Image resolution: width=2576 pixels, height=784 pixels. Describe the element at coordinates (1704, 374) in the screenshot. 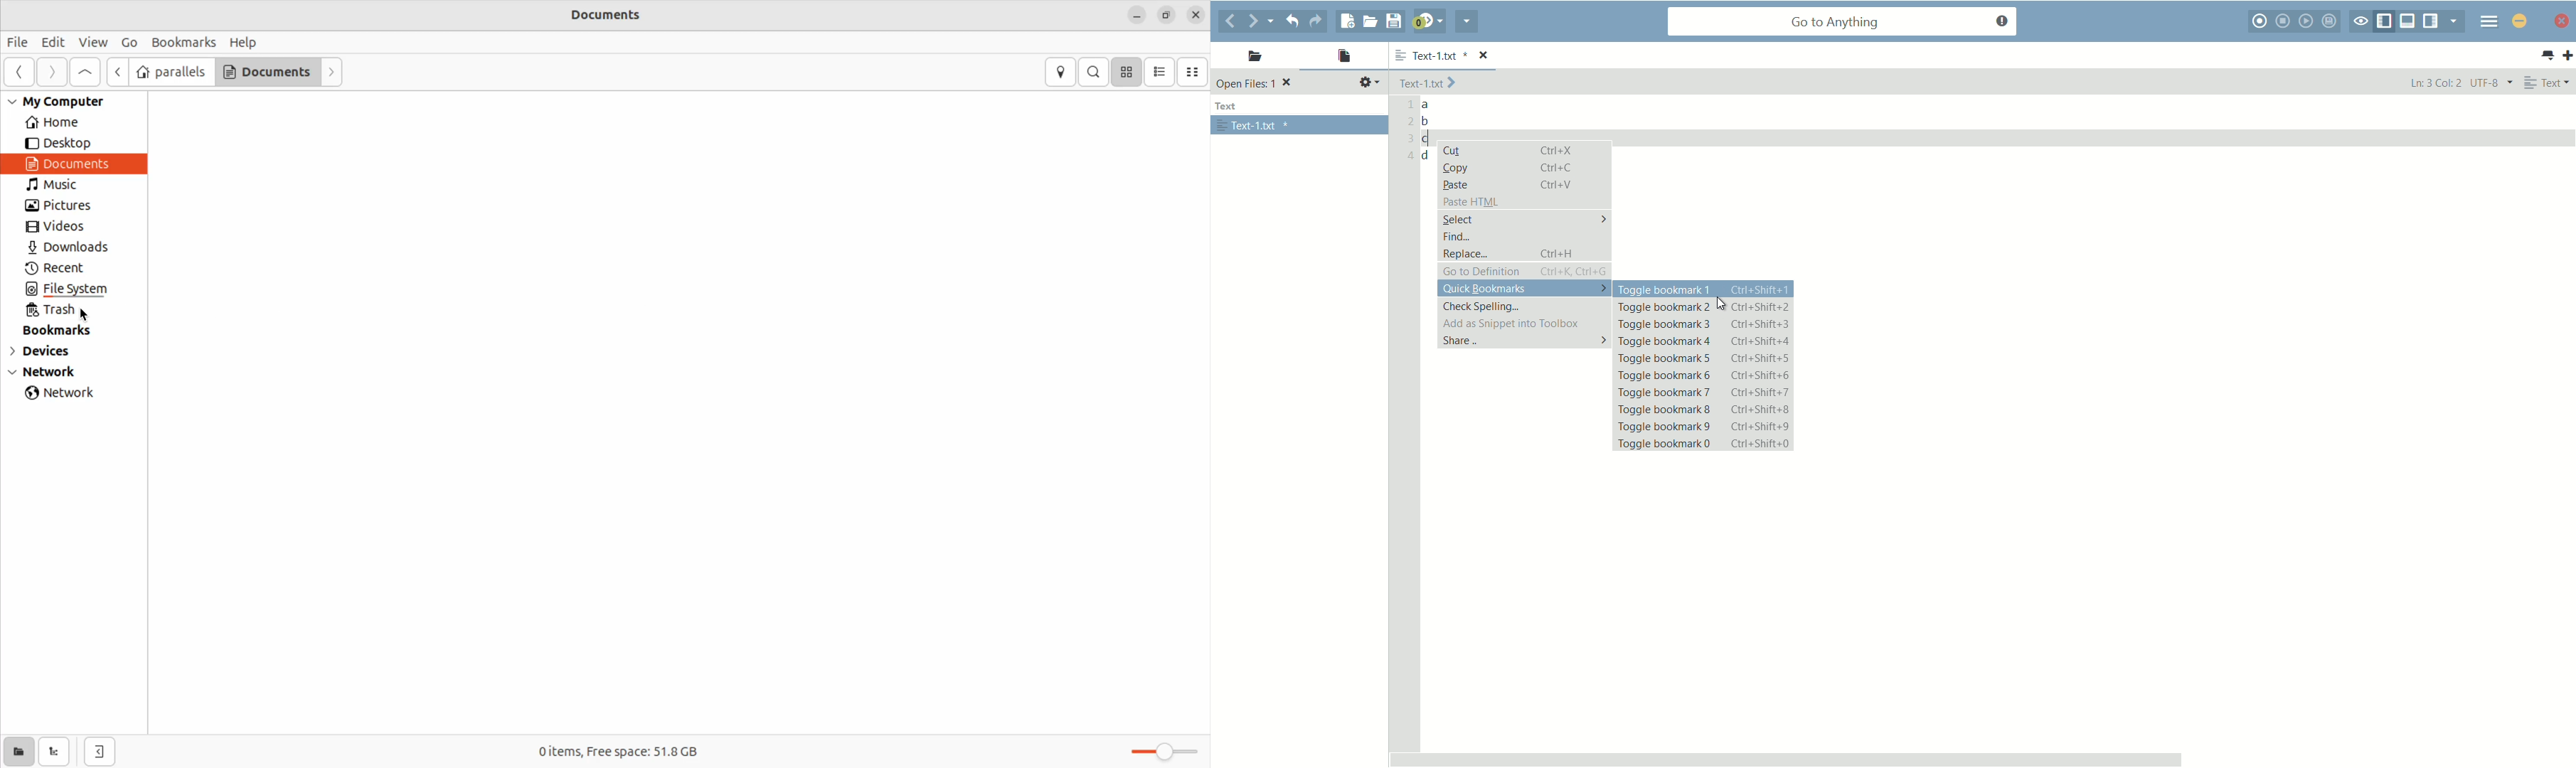

I see `toggle bookmark 6` at that location.